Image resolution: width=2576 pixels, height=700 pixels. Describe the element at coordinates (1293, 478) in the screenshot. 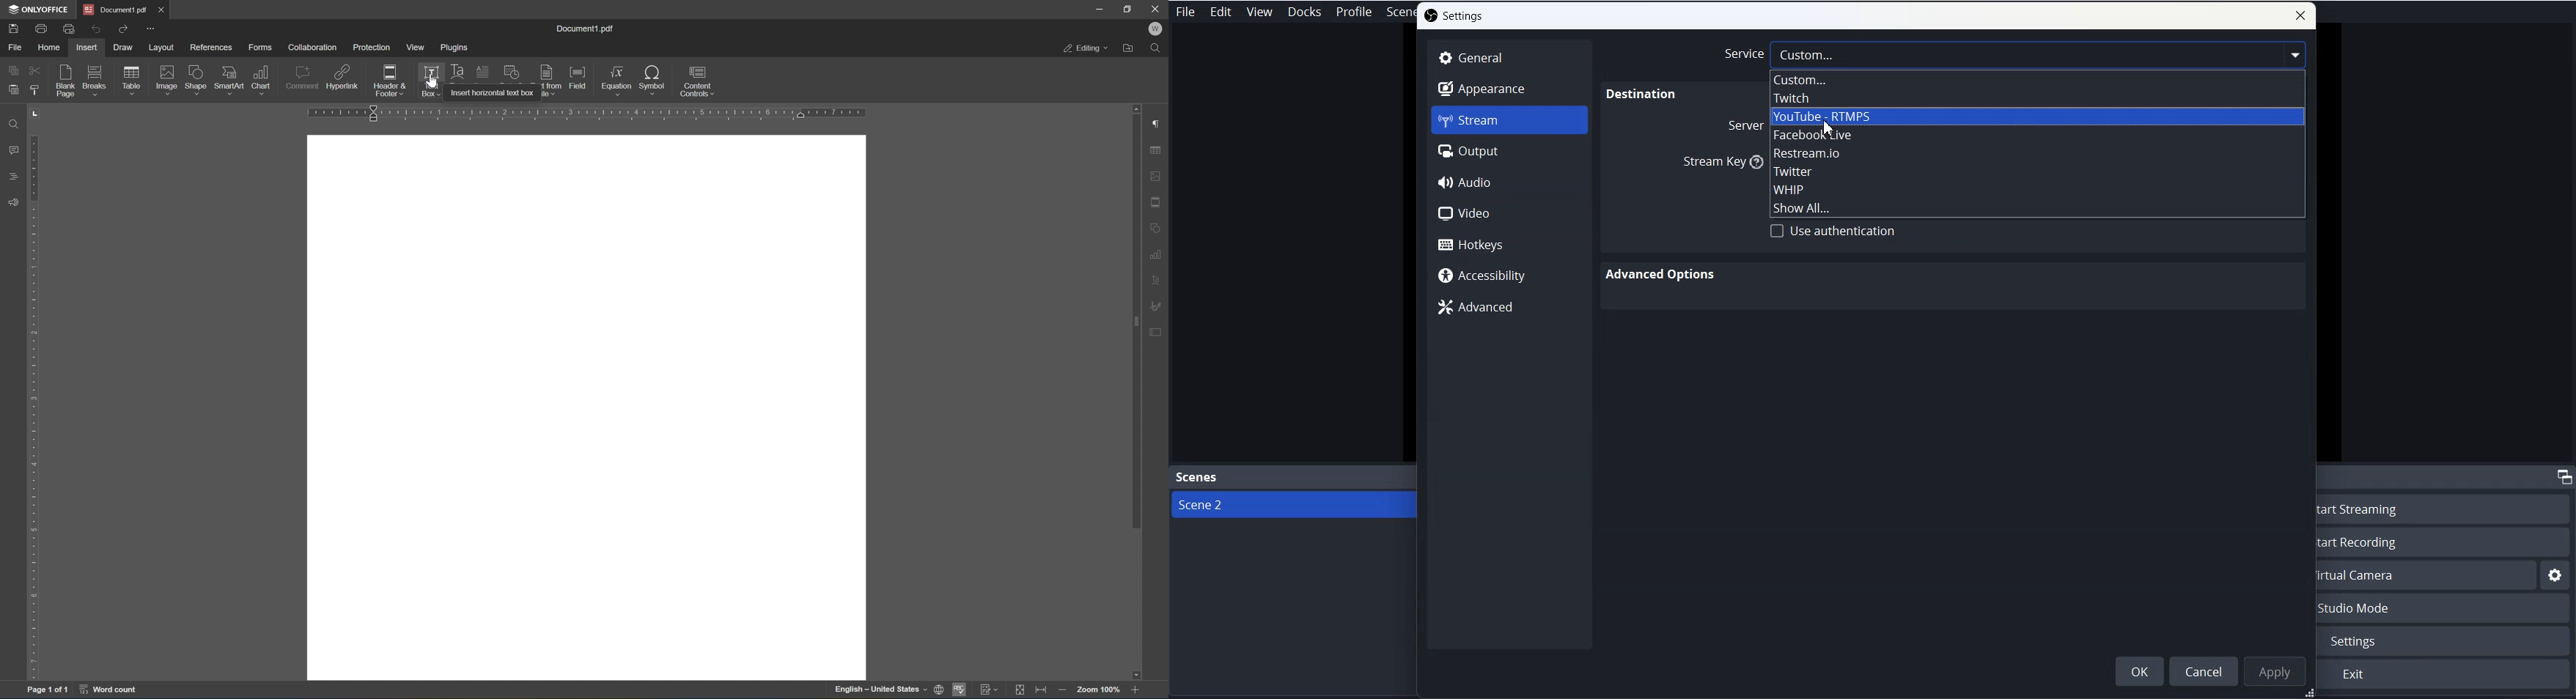

I see `Scenes` at that location.